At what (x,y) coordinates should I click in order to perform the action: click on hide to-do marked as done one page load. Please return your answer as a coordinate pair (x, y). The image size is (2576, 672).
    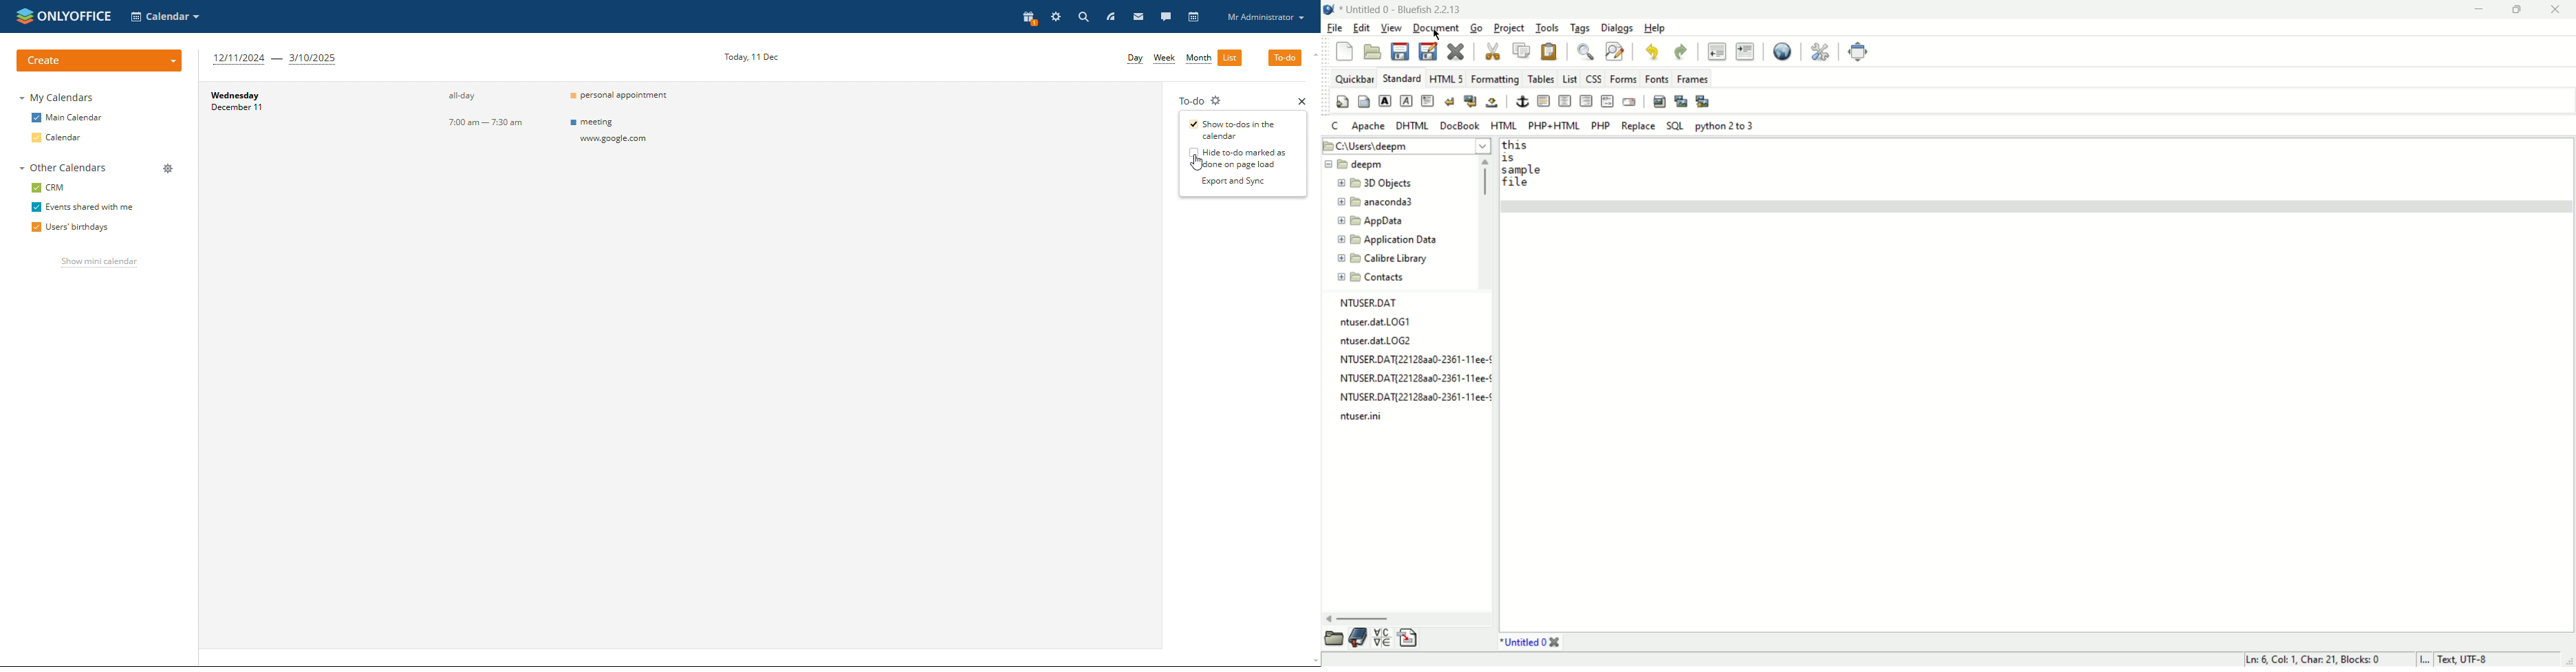
    Looking at the image, I should click on (1238, 158).